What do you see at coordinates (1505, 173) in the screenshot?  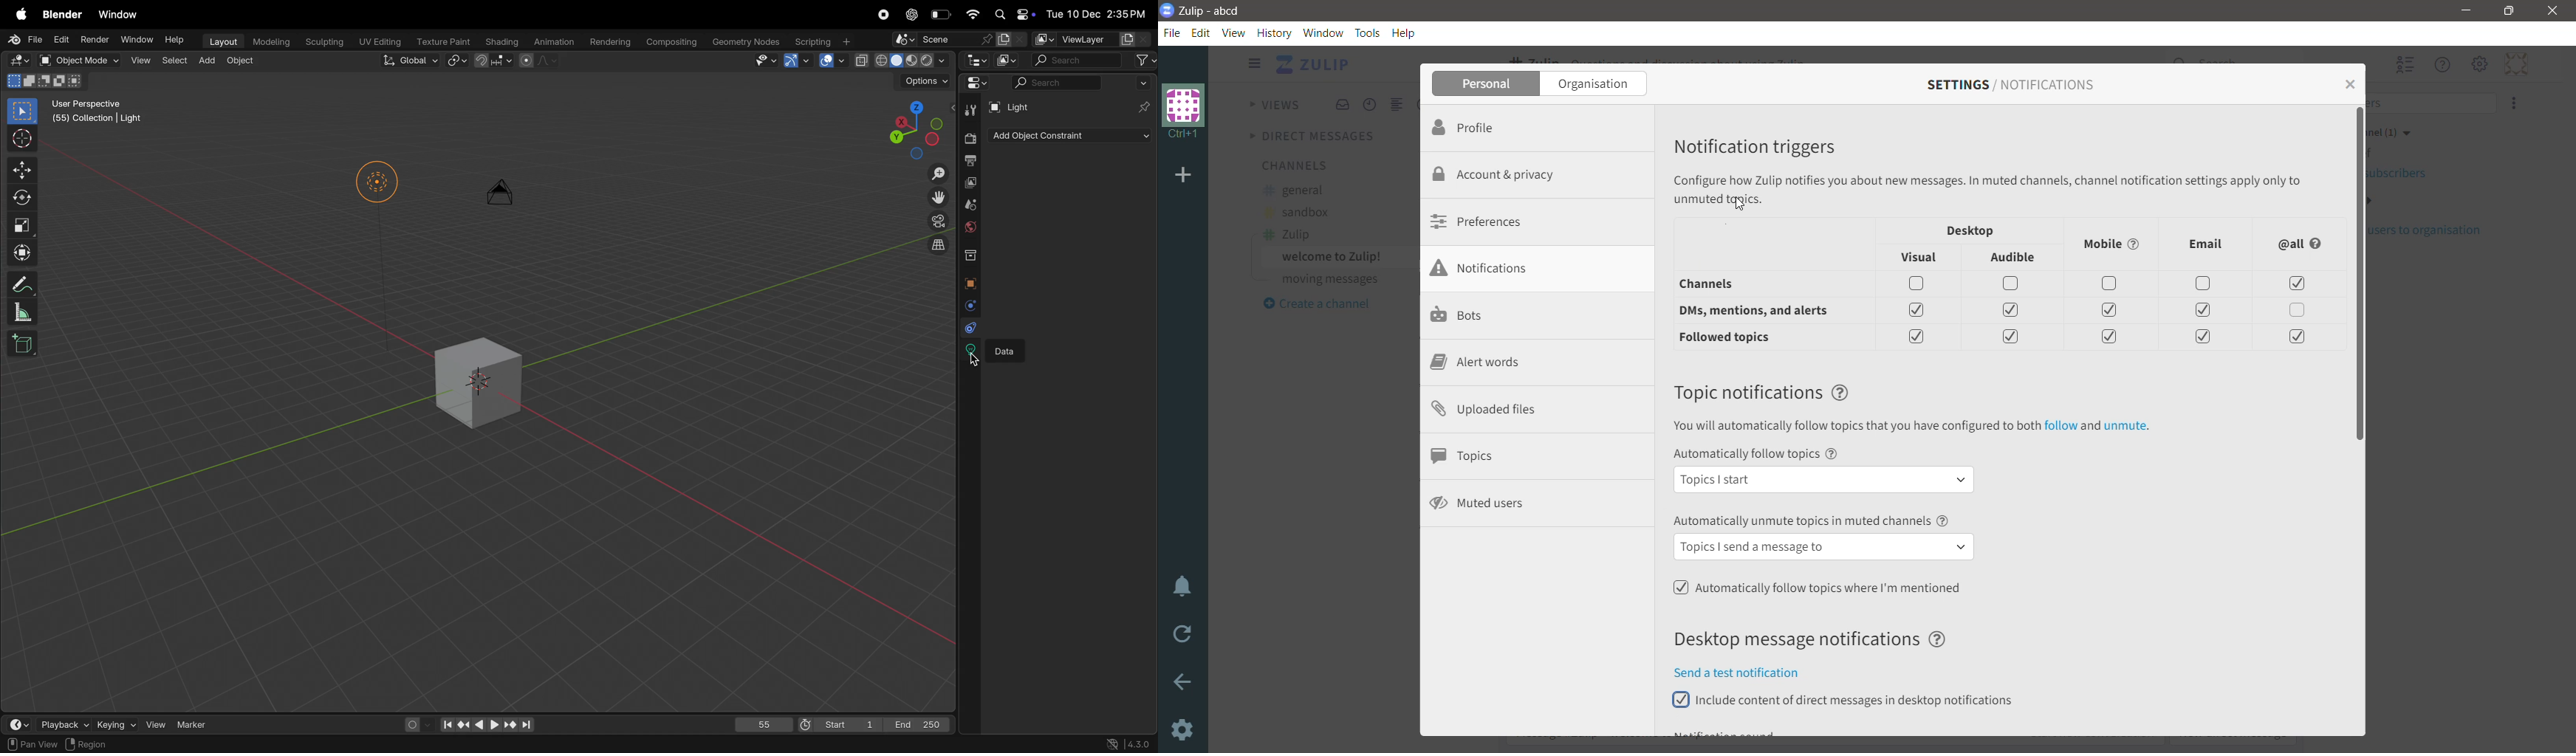 I see `Account and privacy` at bounding box center [1505, 173].